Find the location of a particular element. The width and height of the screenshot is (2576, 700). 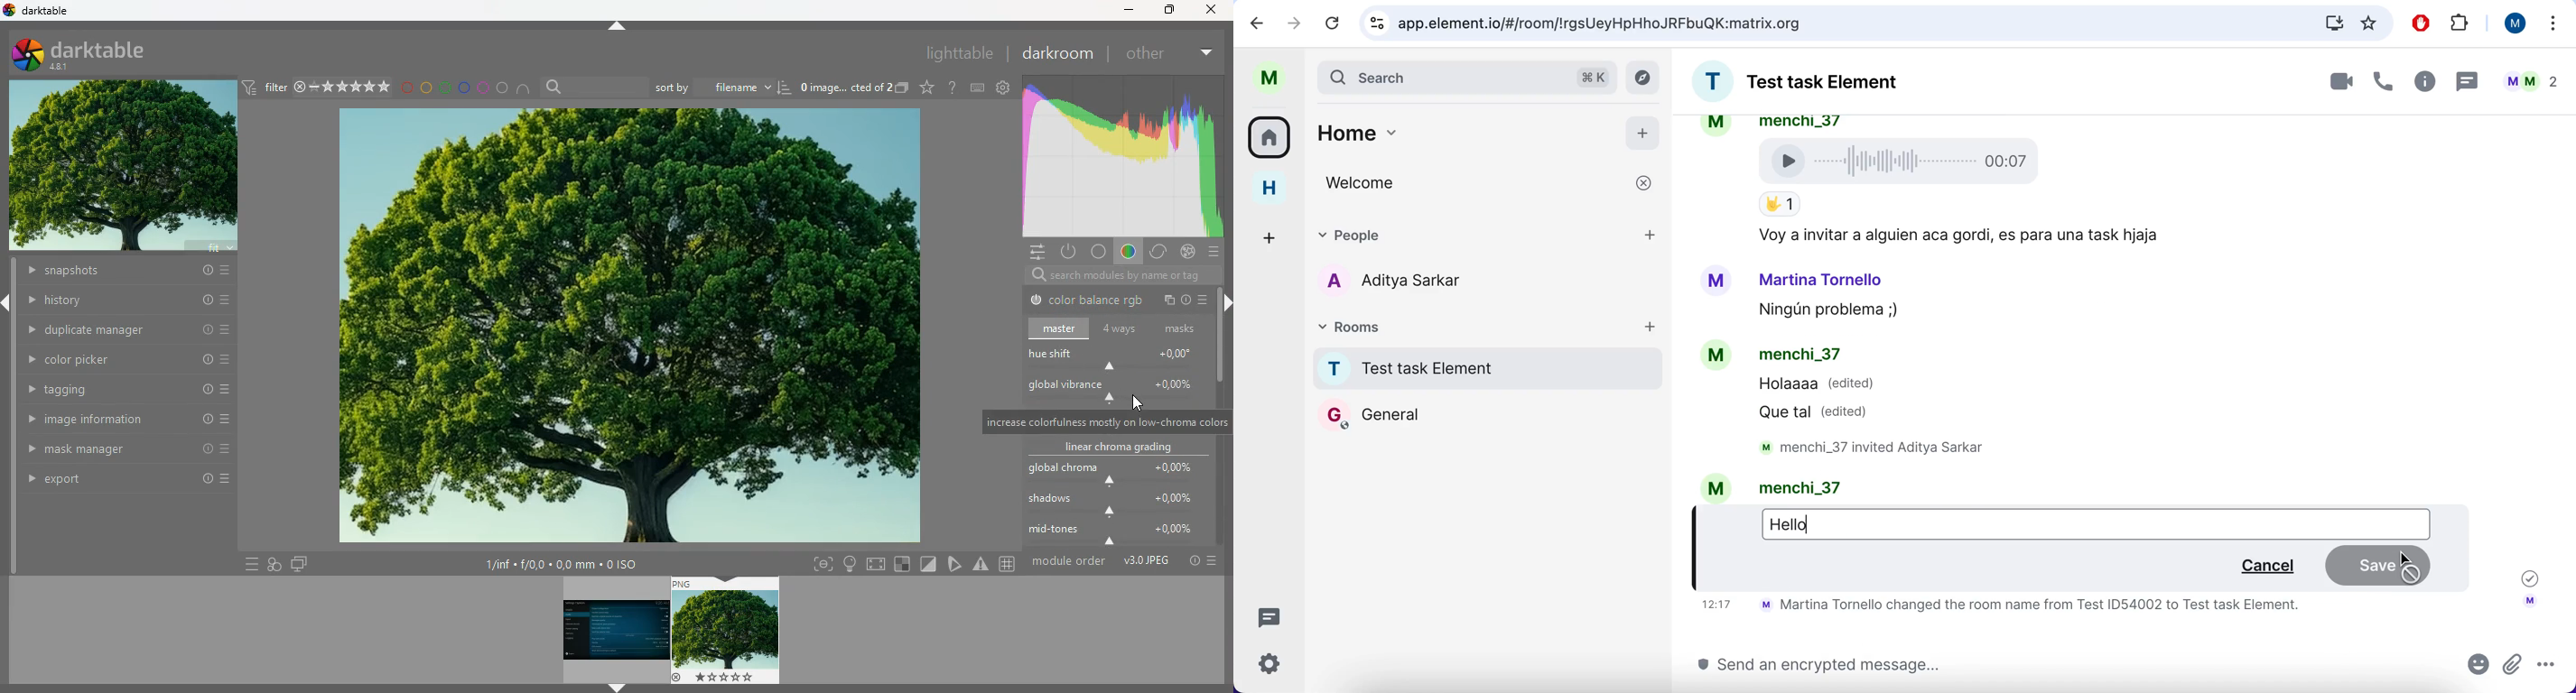

threads is located at coordinates (1271, 615).